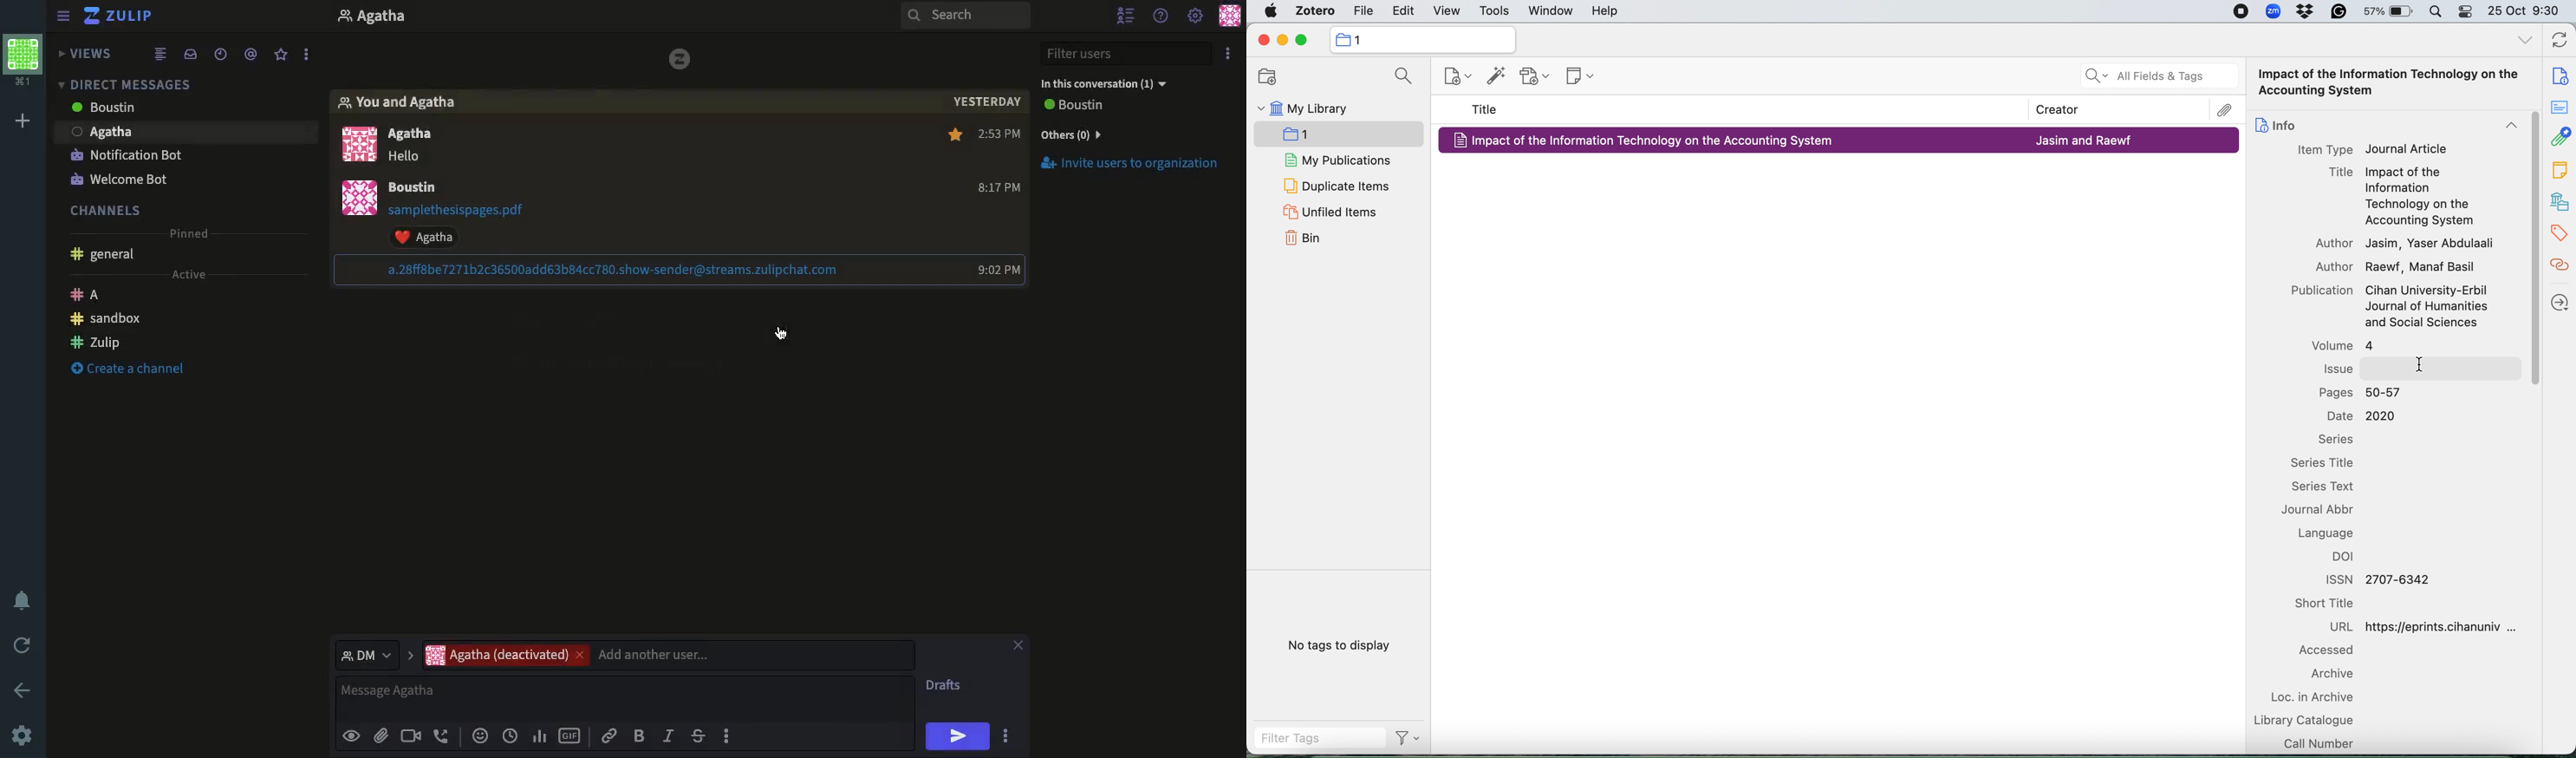  I want to click on Views, so click(88, 55).